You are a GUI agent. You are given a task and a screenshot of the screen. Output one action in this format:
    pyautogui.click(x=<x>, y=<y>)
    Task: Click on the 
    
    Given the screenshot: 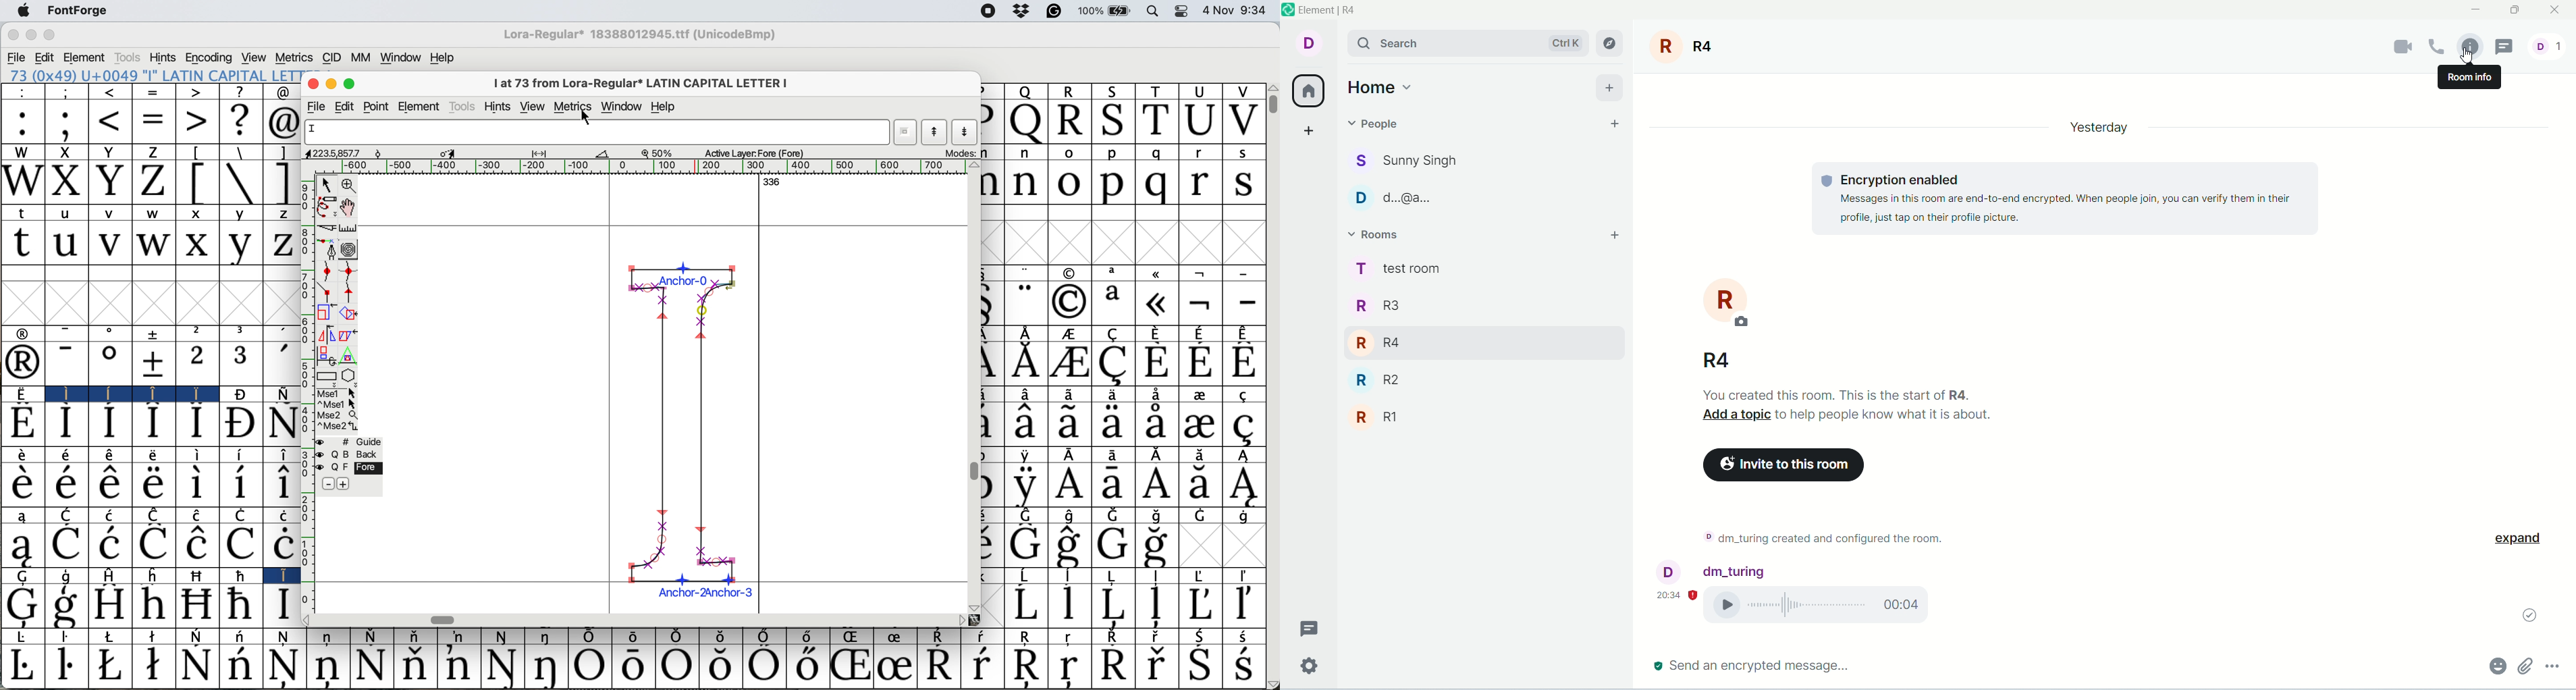 What is the action you would take?
    pyautogui.click(x=1115, y=334)
    